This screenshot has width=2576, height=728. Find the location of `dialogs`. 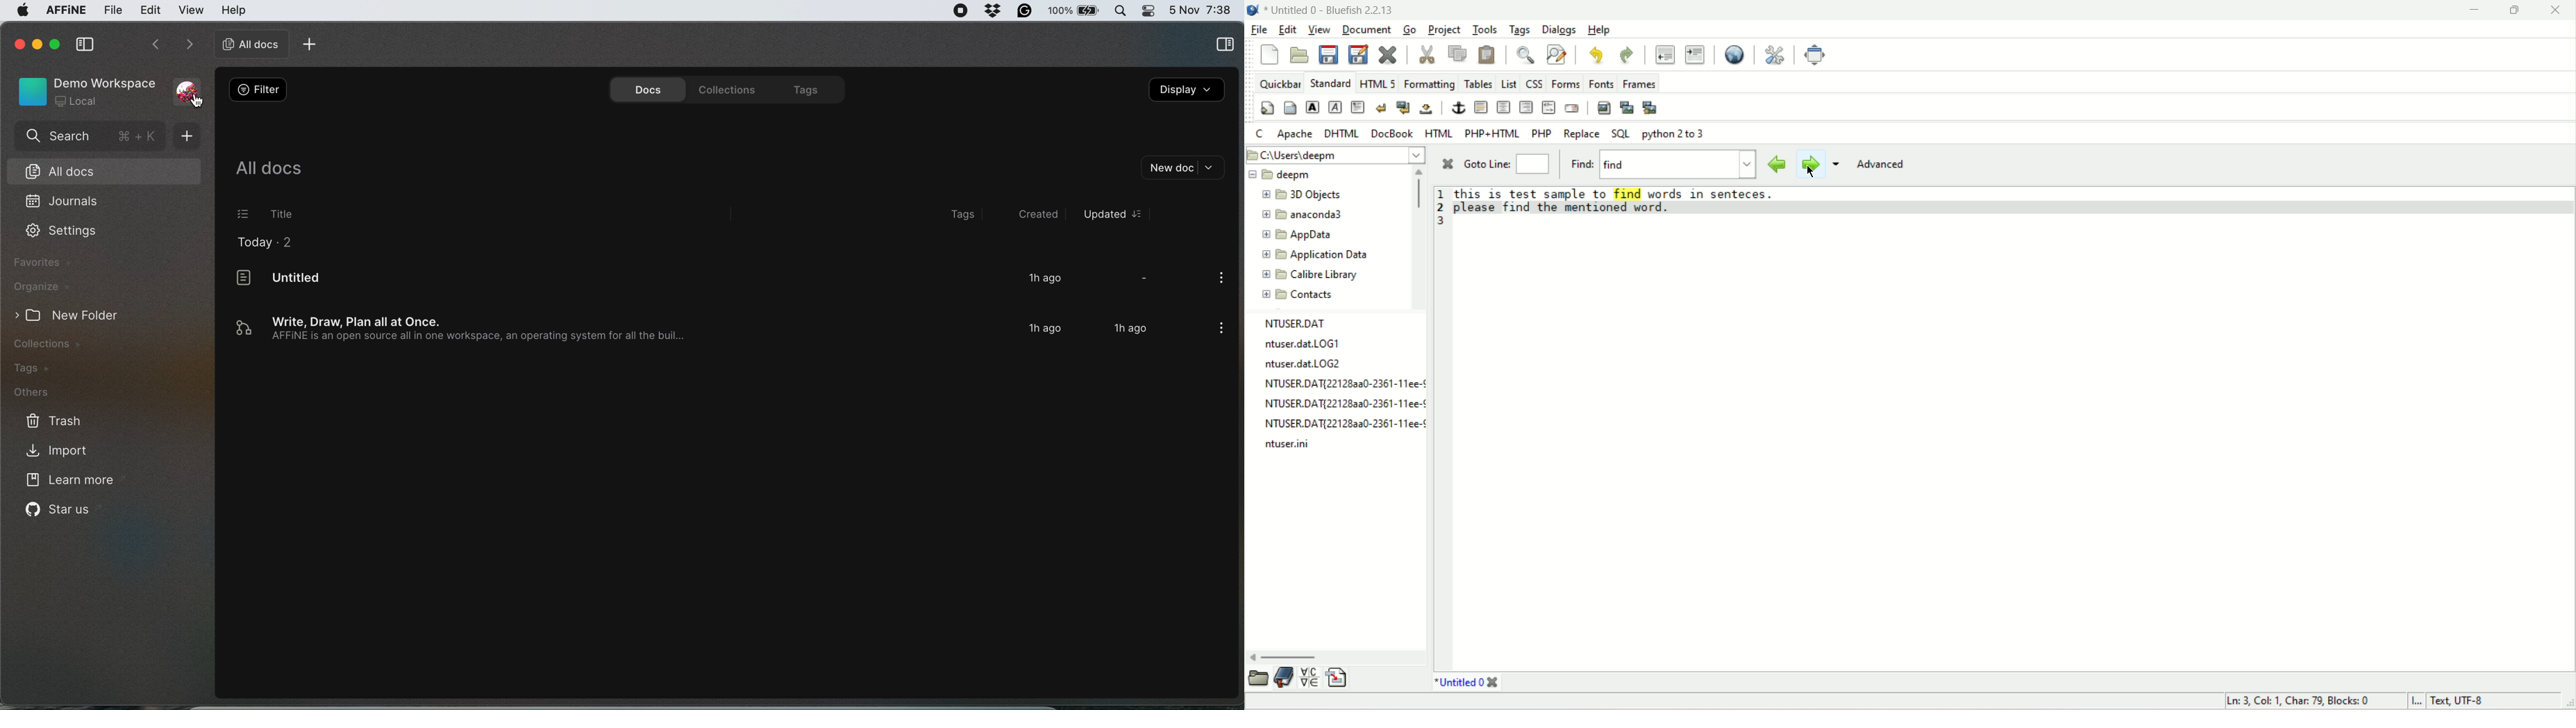

dialogs is located at coordinates (1559, 28).